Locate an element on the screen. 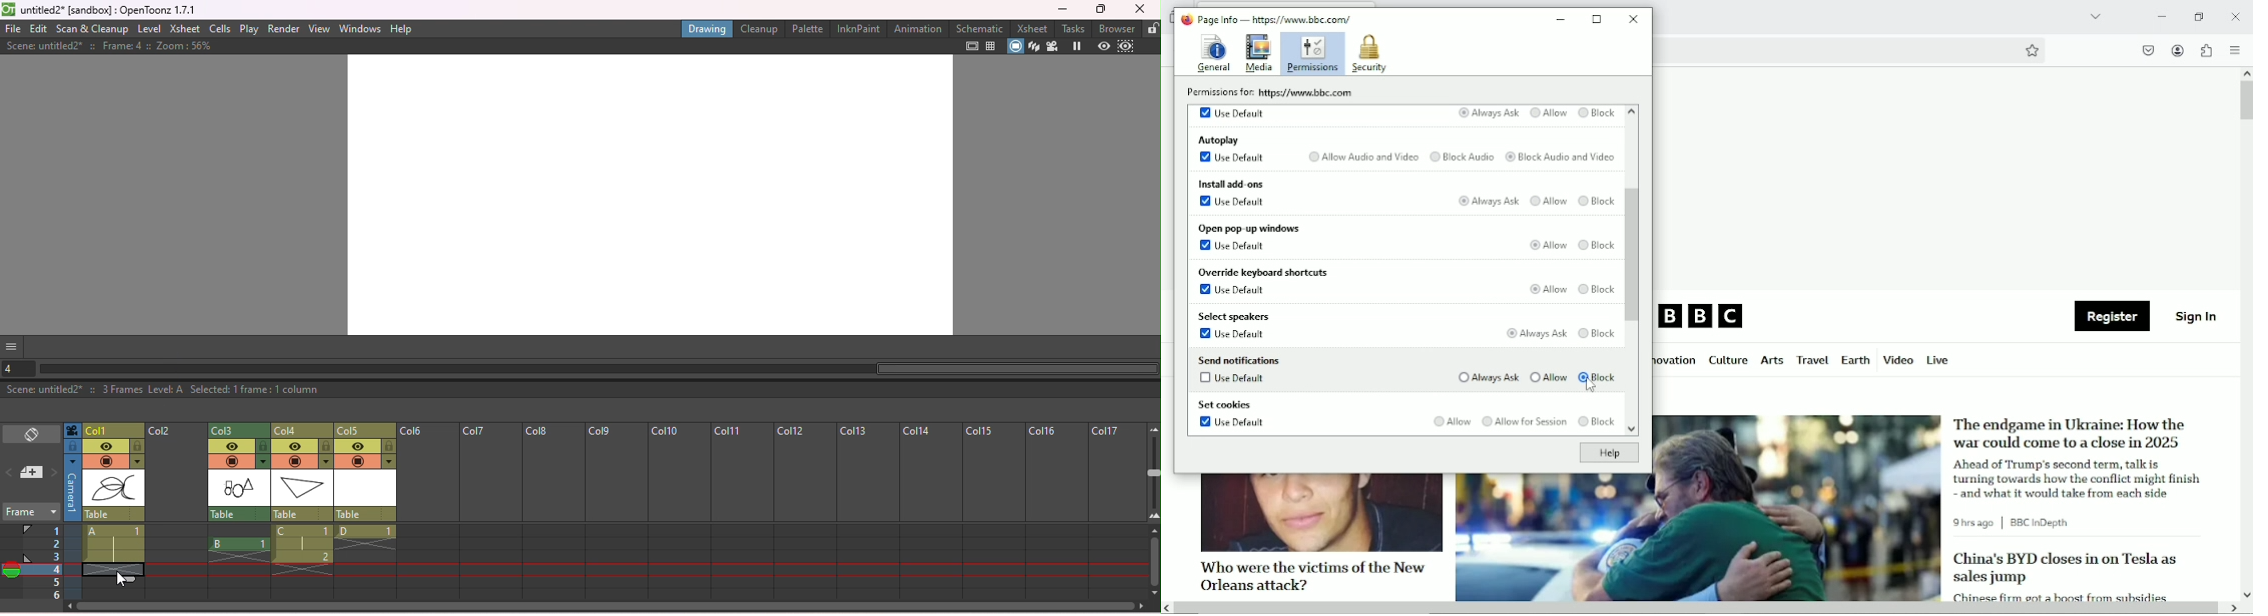 The width and height of the screenshot is (2268, 616). Column 3 is located at coordinates (238, 429).